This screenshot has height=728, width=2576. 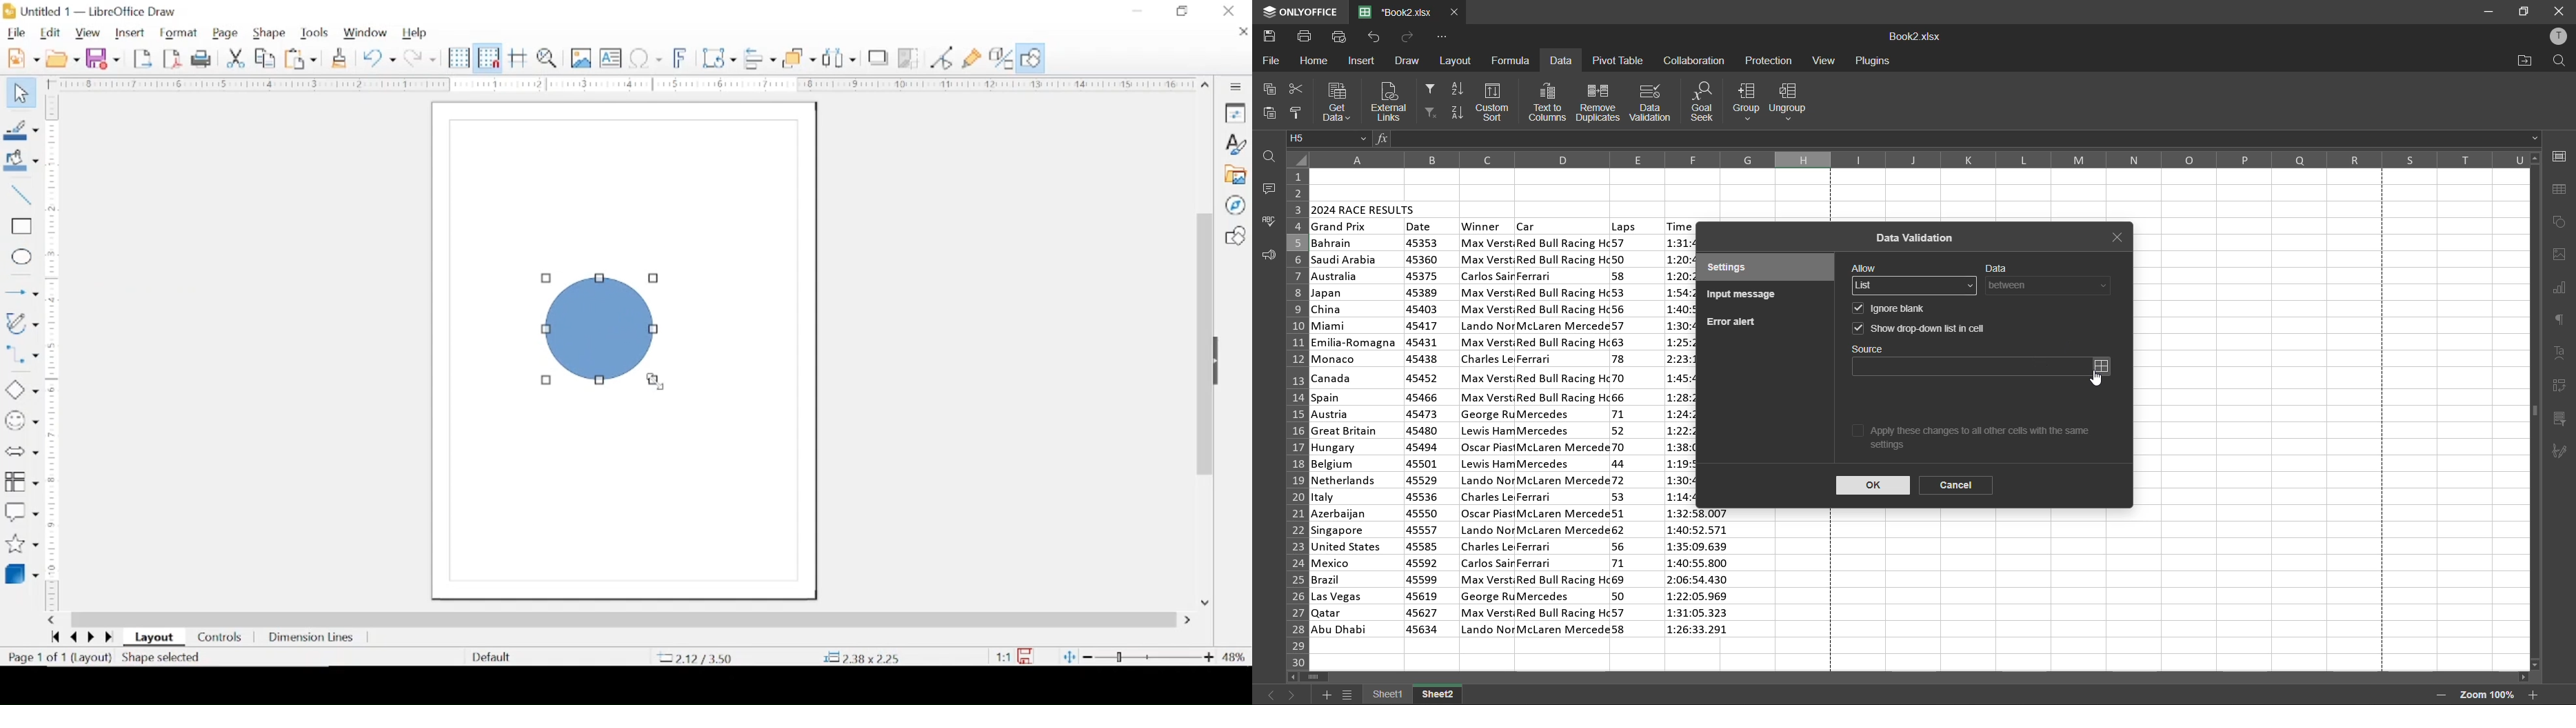 I want to click on cell address, so click(x=1329, y=139).